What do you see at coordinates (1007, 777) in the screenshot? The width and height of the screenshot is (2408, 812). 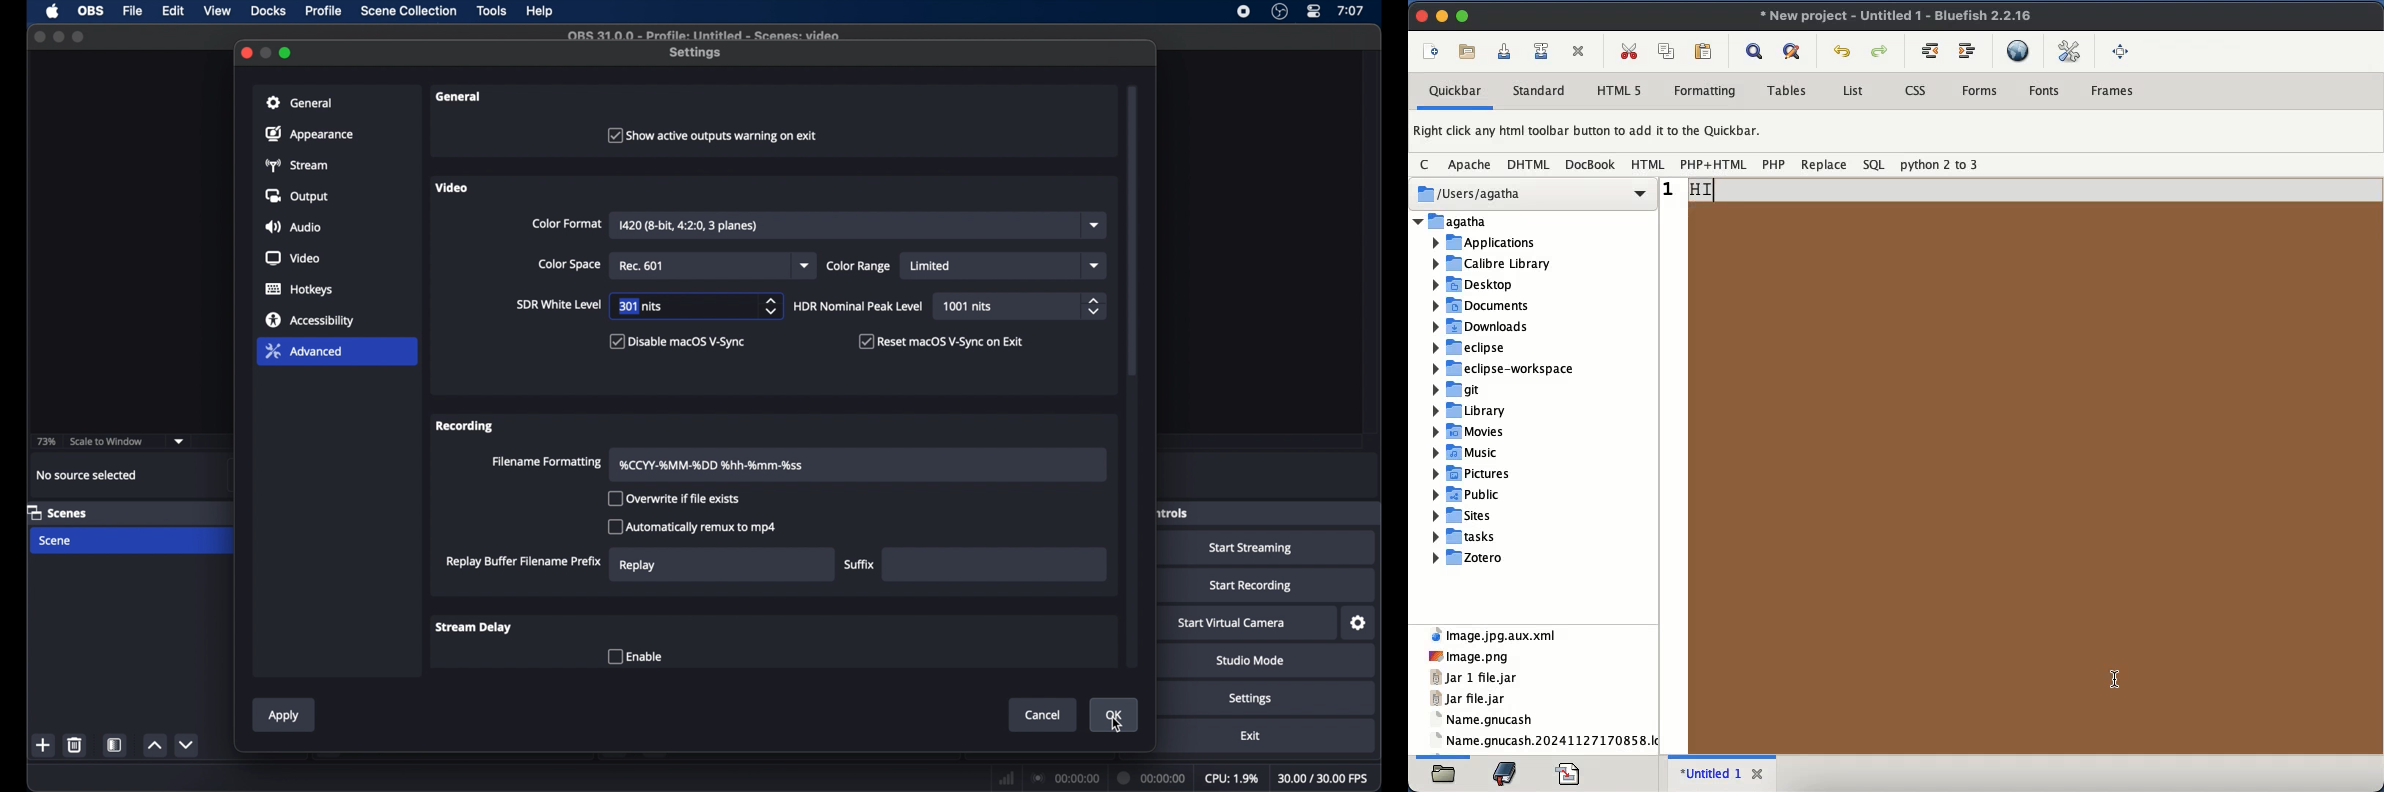 I see `network` at bounding box center [1007, 777].